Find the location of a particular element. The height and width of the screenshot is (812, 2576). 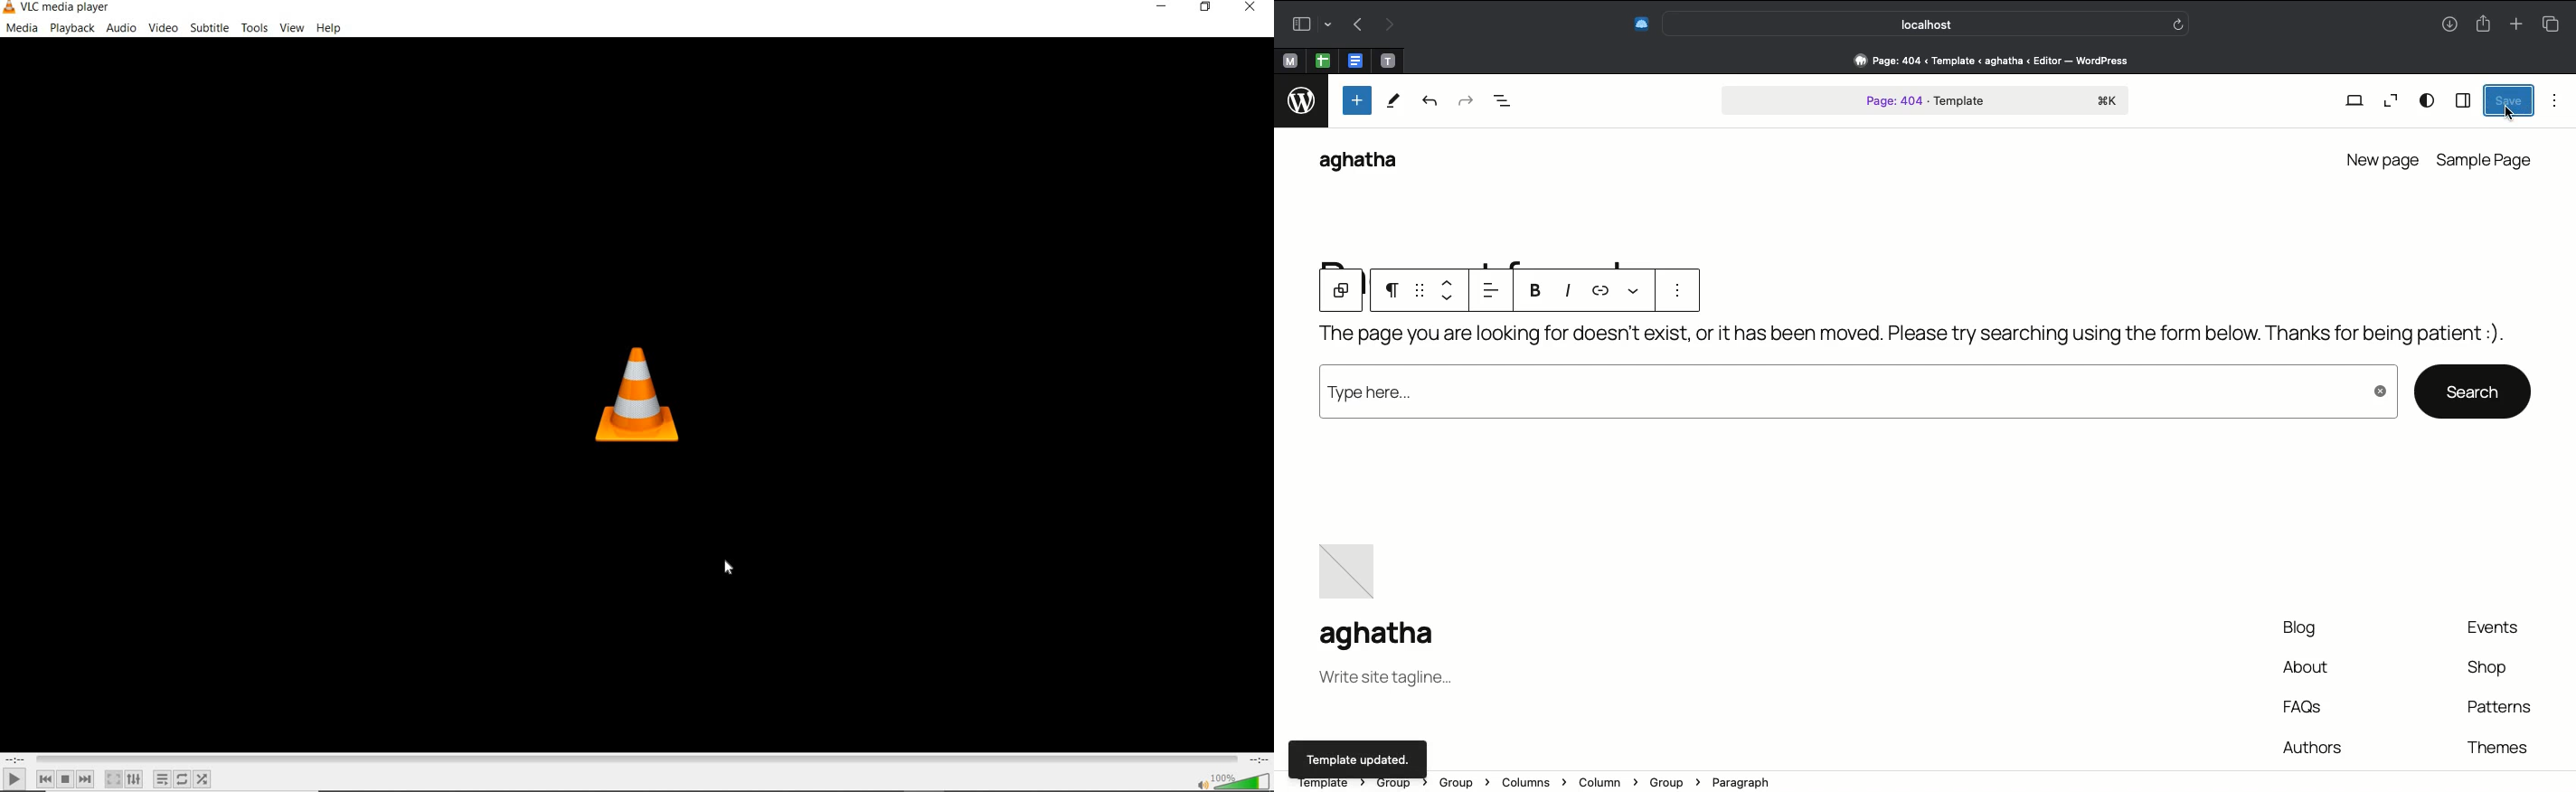

link is located at coordinates (1601, 291).